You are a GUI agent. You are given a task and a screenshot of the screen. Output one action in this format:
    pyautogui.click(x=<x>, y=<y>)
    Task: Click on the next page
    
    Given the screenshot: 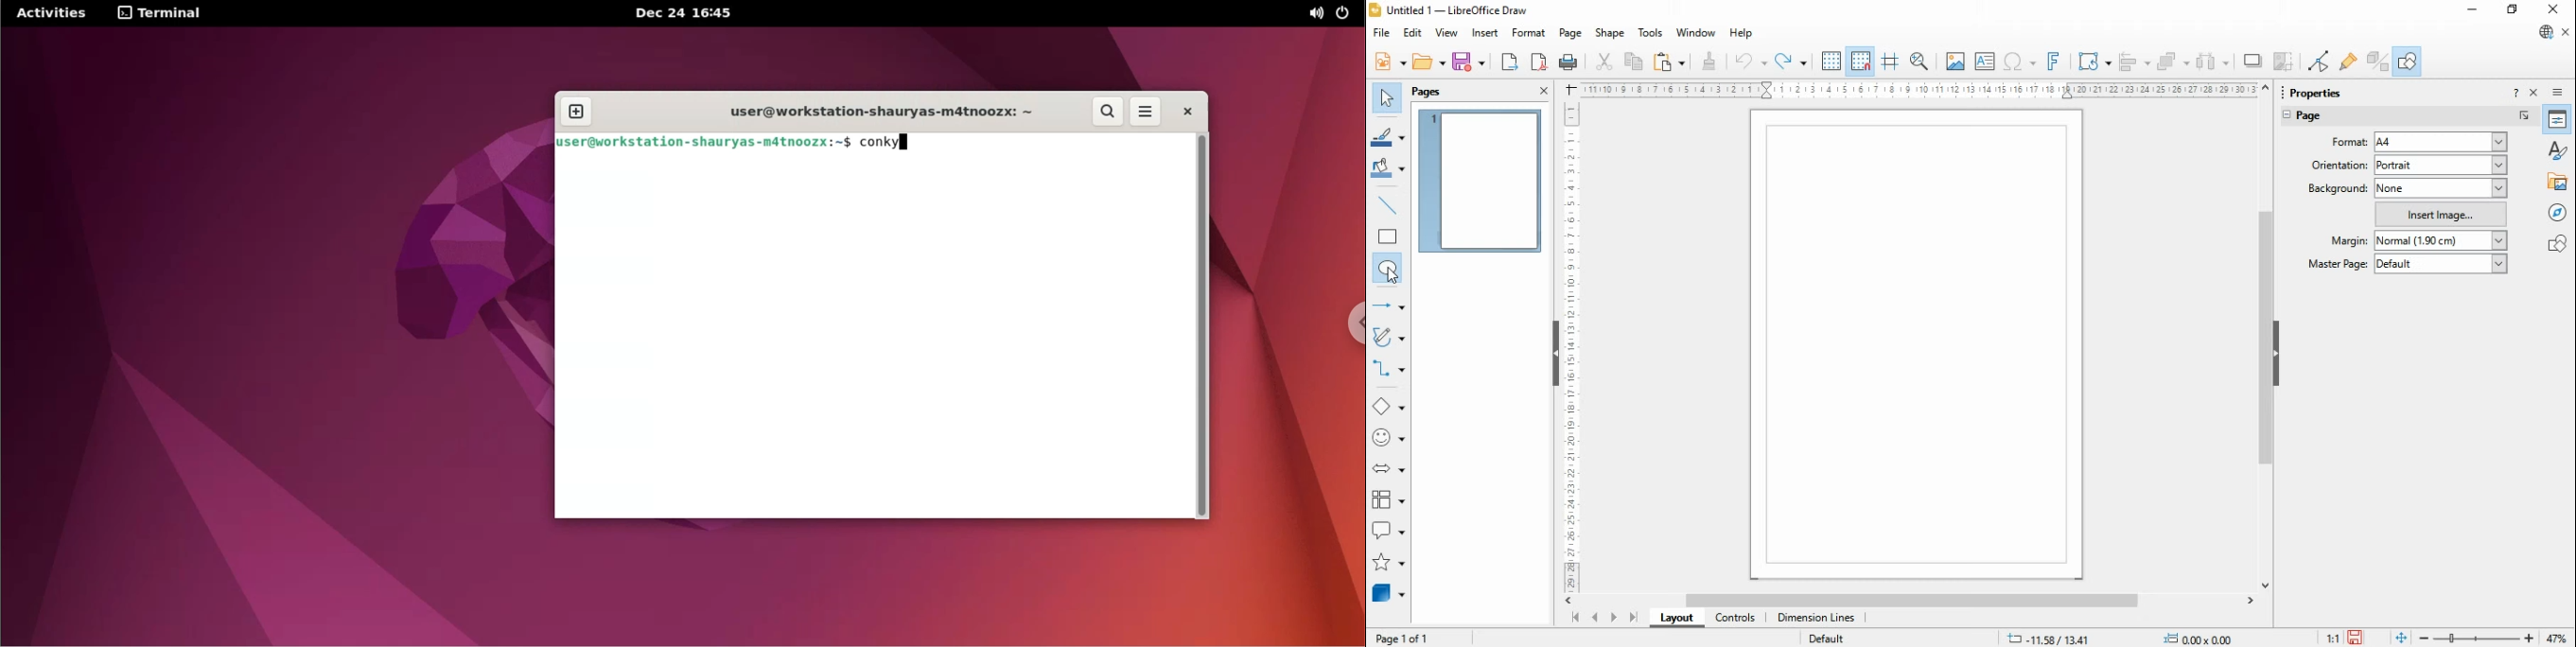 What is the action you would take?
    pyautogui.click(x=1614, y=619)
    